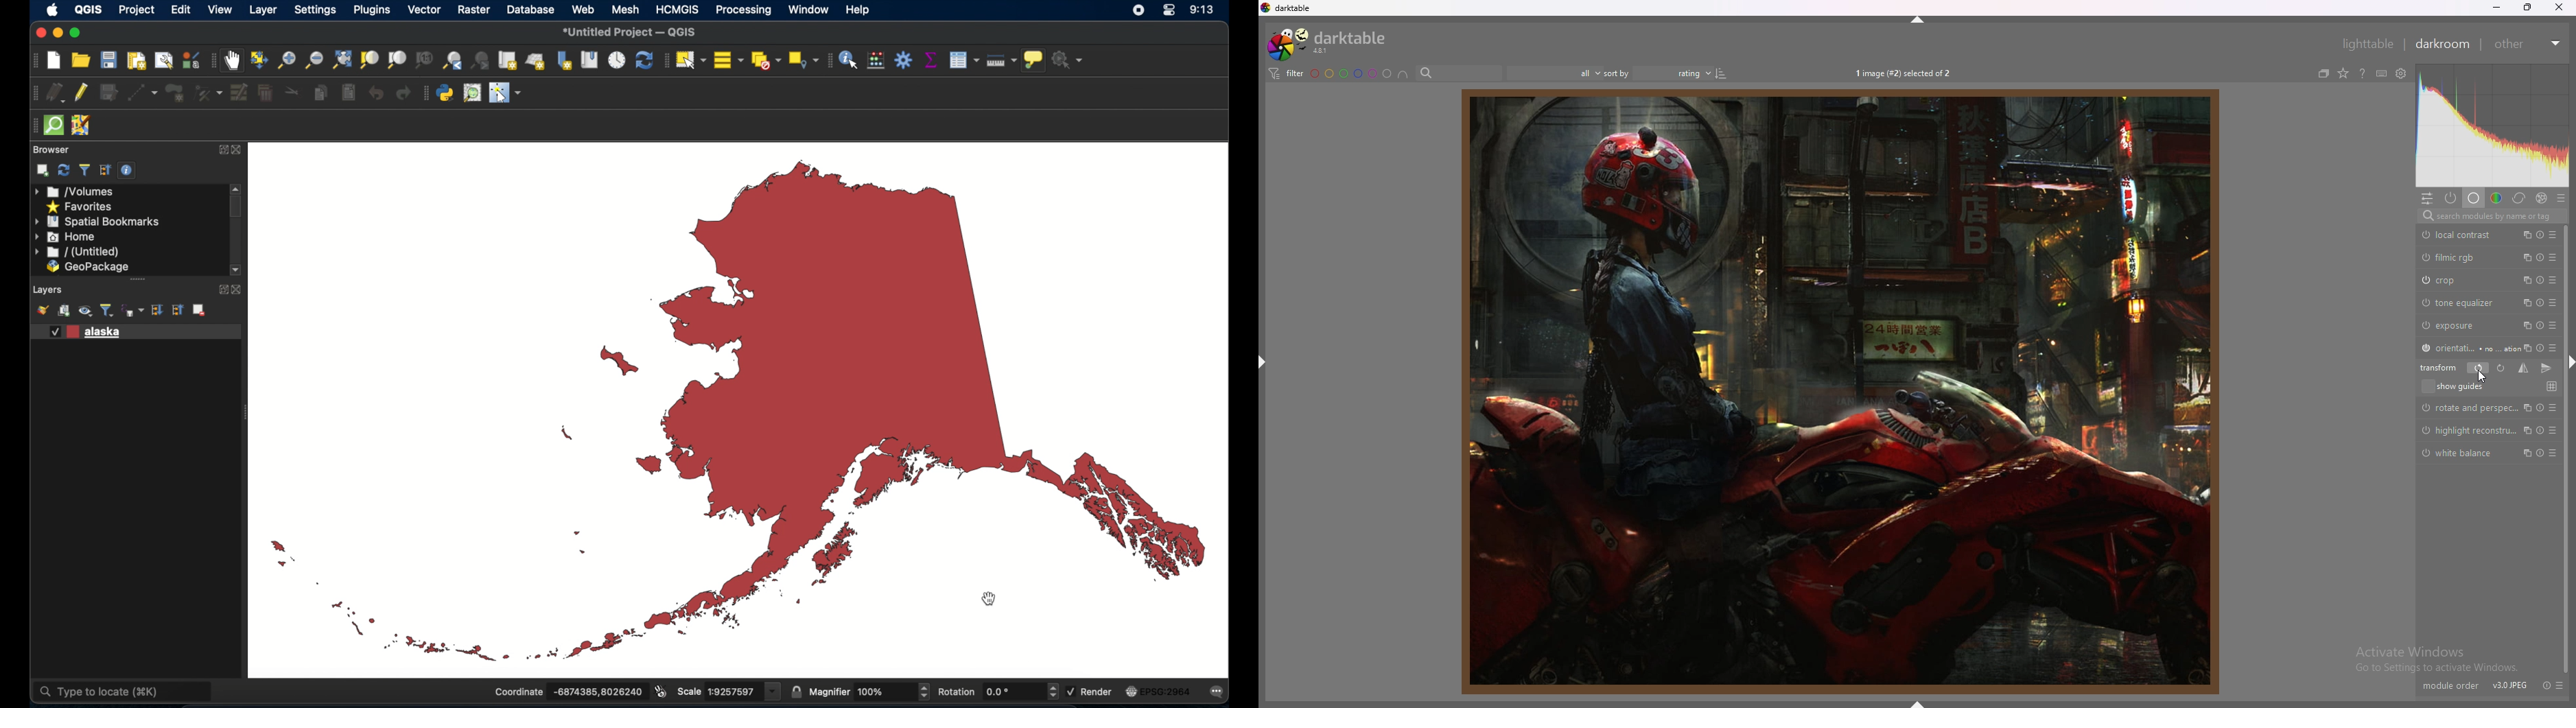 The width and height of the screenshot is (2576, 728). Describe the element at coordinates (2496, 199) in the screenshot. I see `color` at that location.